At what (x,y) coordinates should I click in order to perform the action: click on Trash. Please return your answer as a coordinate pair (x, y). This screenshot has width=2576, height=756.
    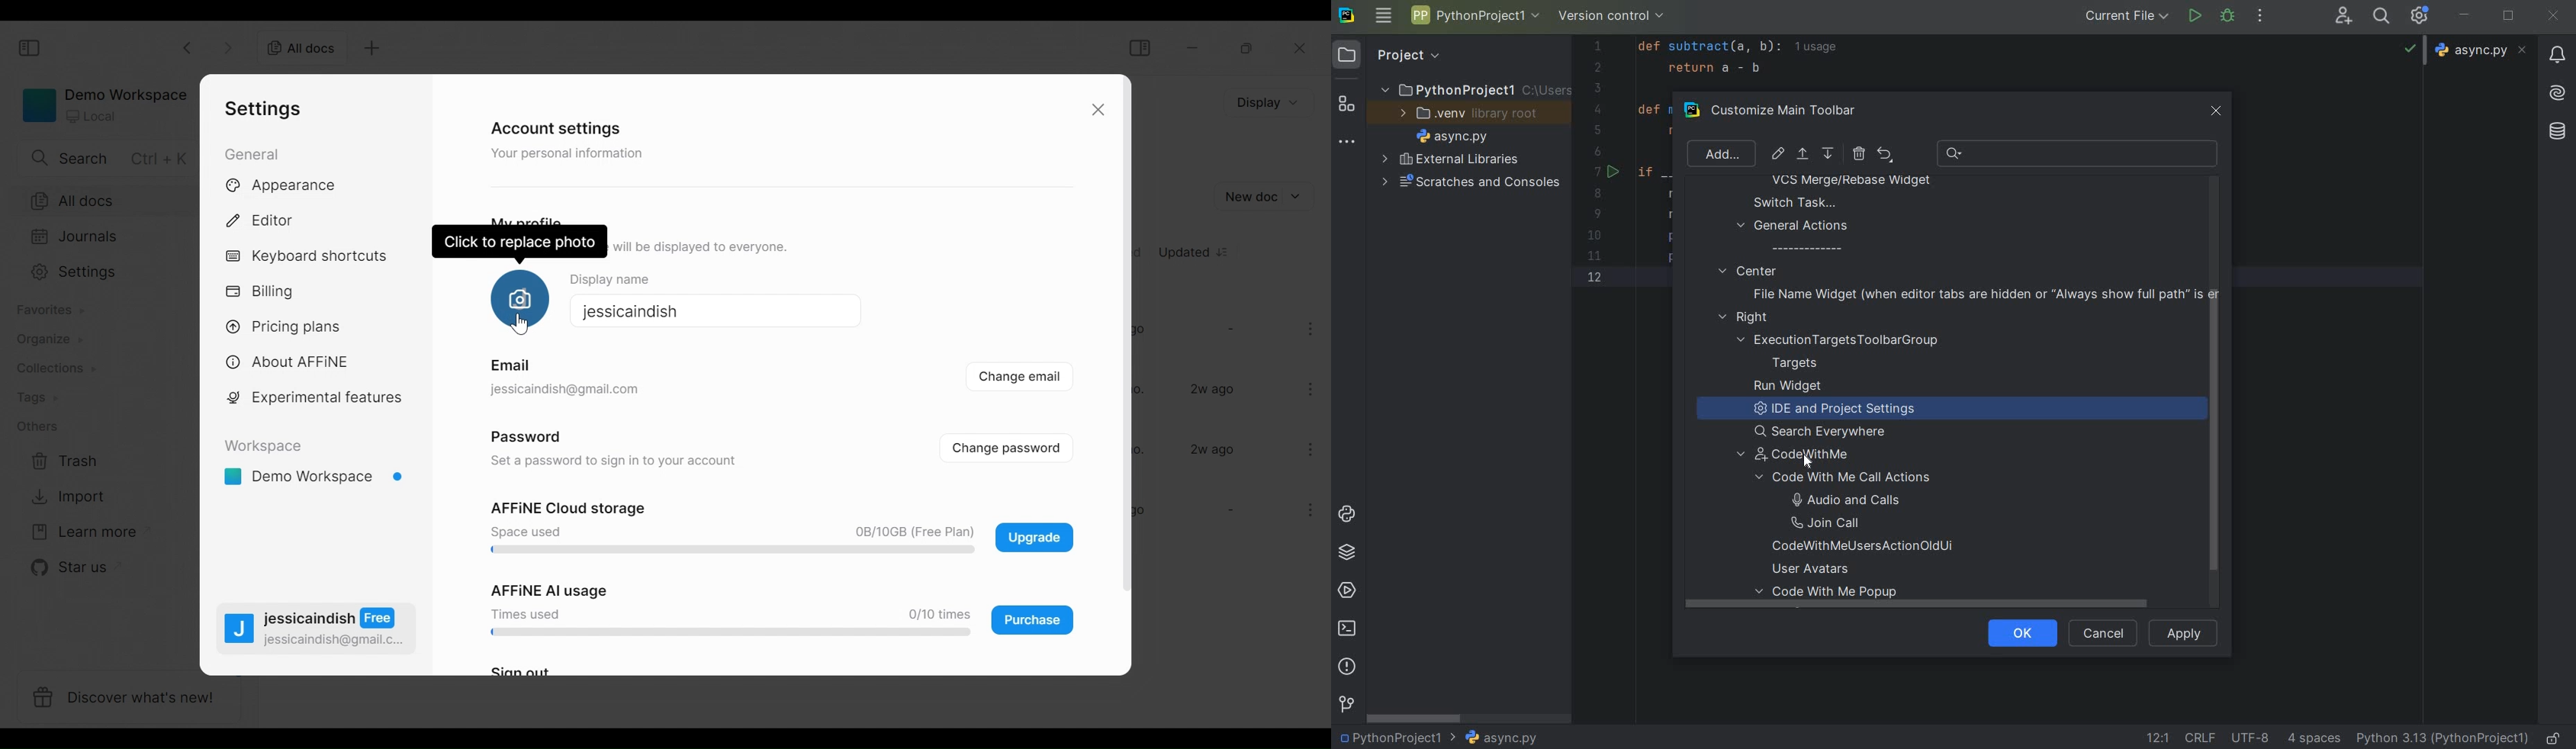
    Looking at the image, I should click on (62, 461).